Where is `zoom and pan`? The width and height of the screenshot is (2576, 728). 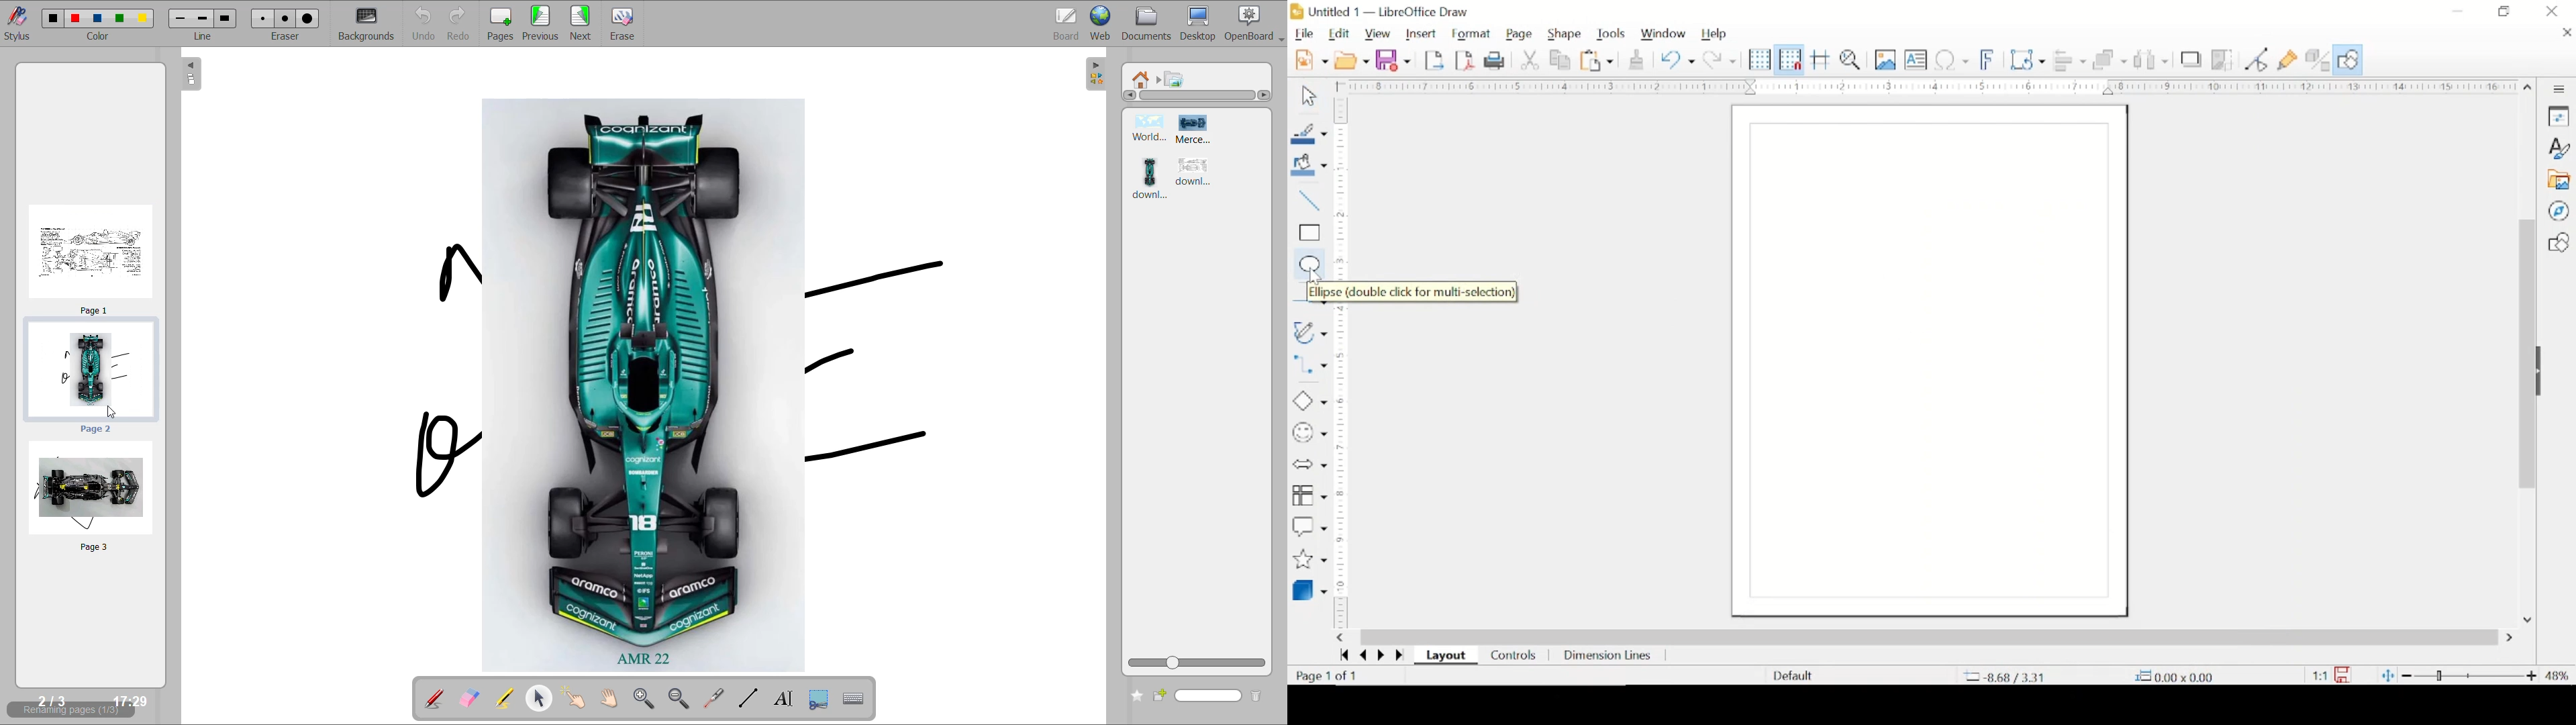 zoom and pan is located at coordinates (1851, 60).